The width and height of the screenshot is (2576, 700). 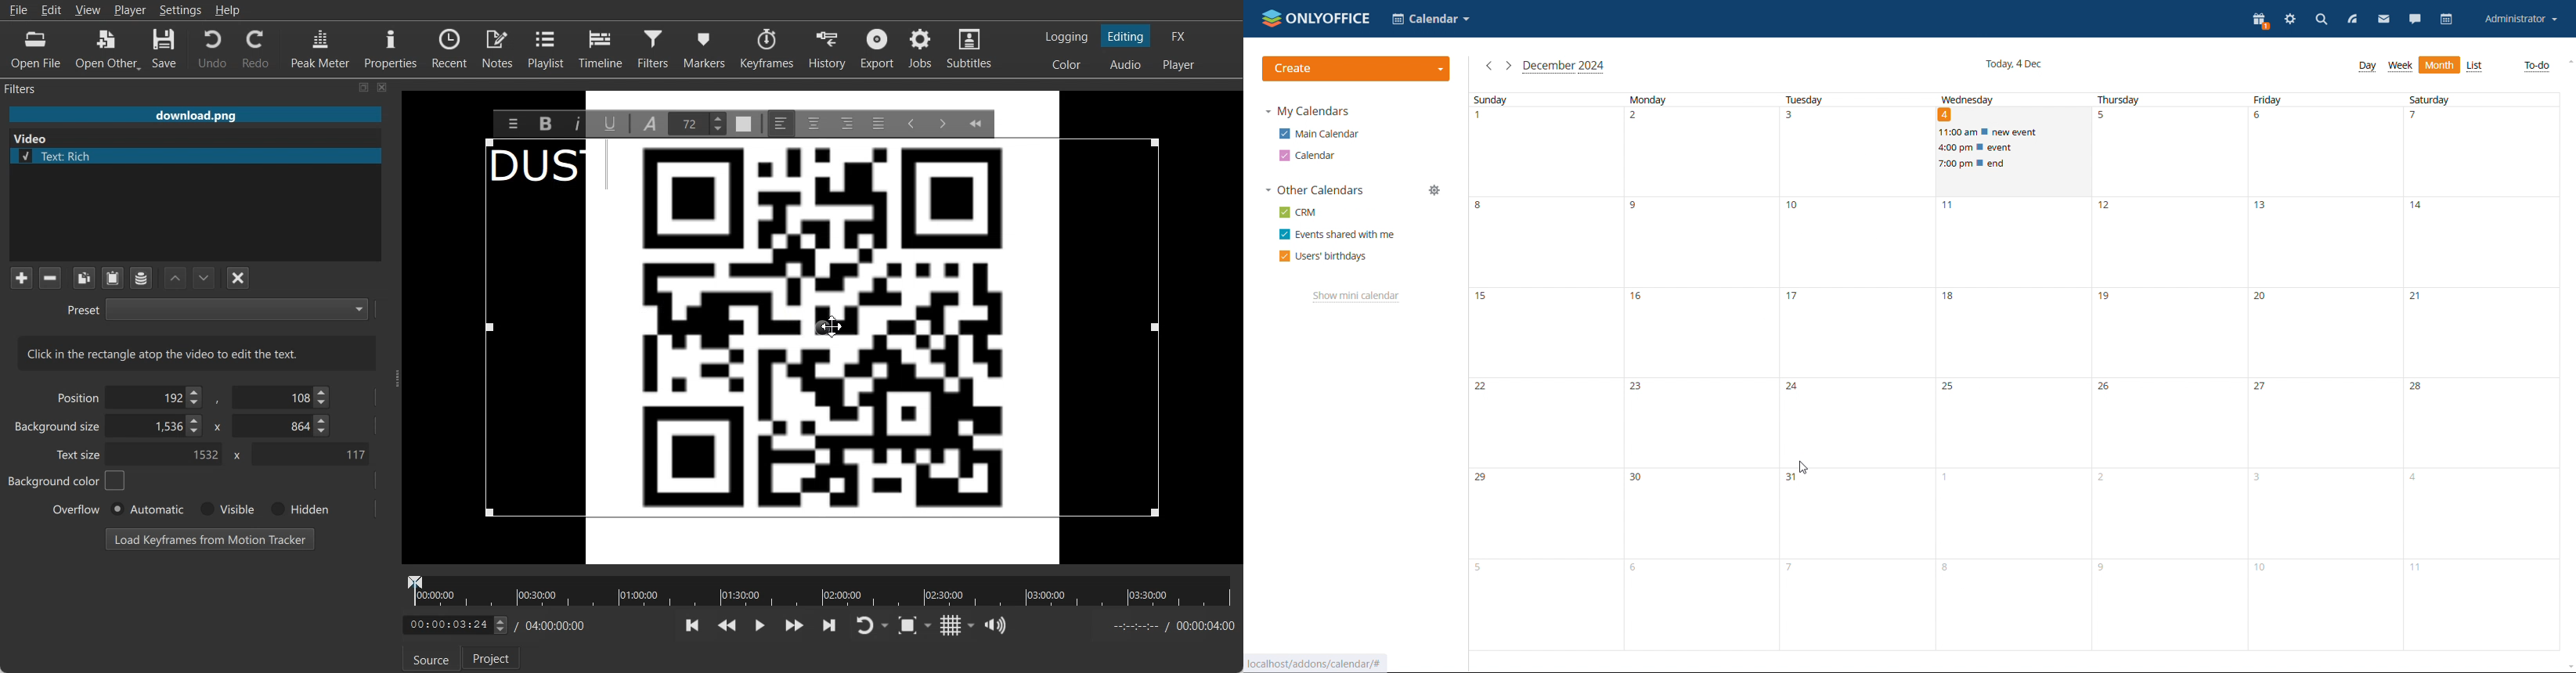 I want to click on Undo, so click(x=212, y=48).